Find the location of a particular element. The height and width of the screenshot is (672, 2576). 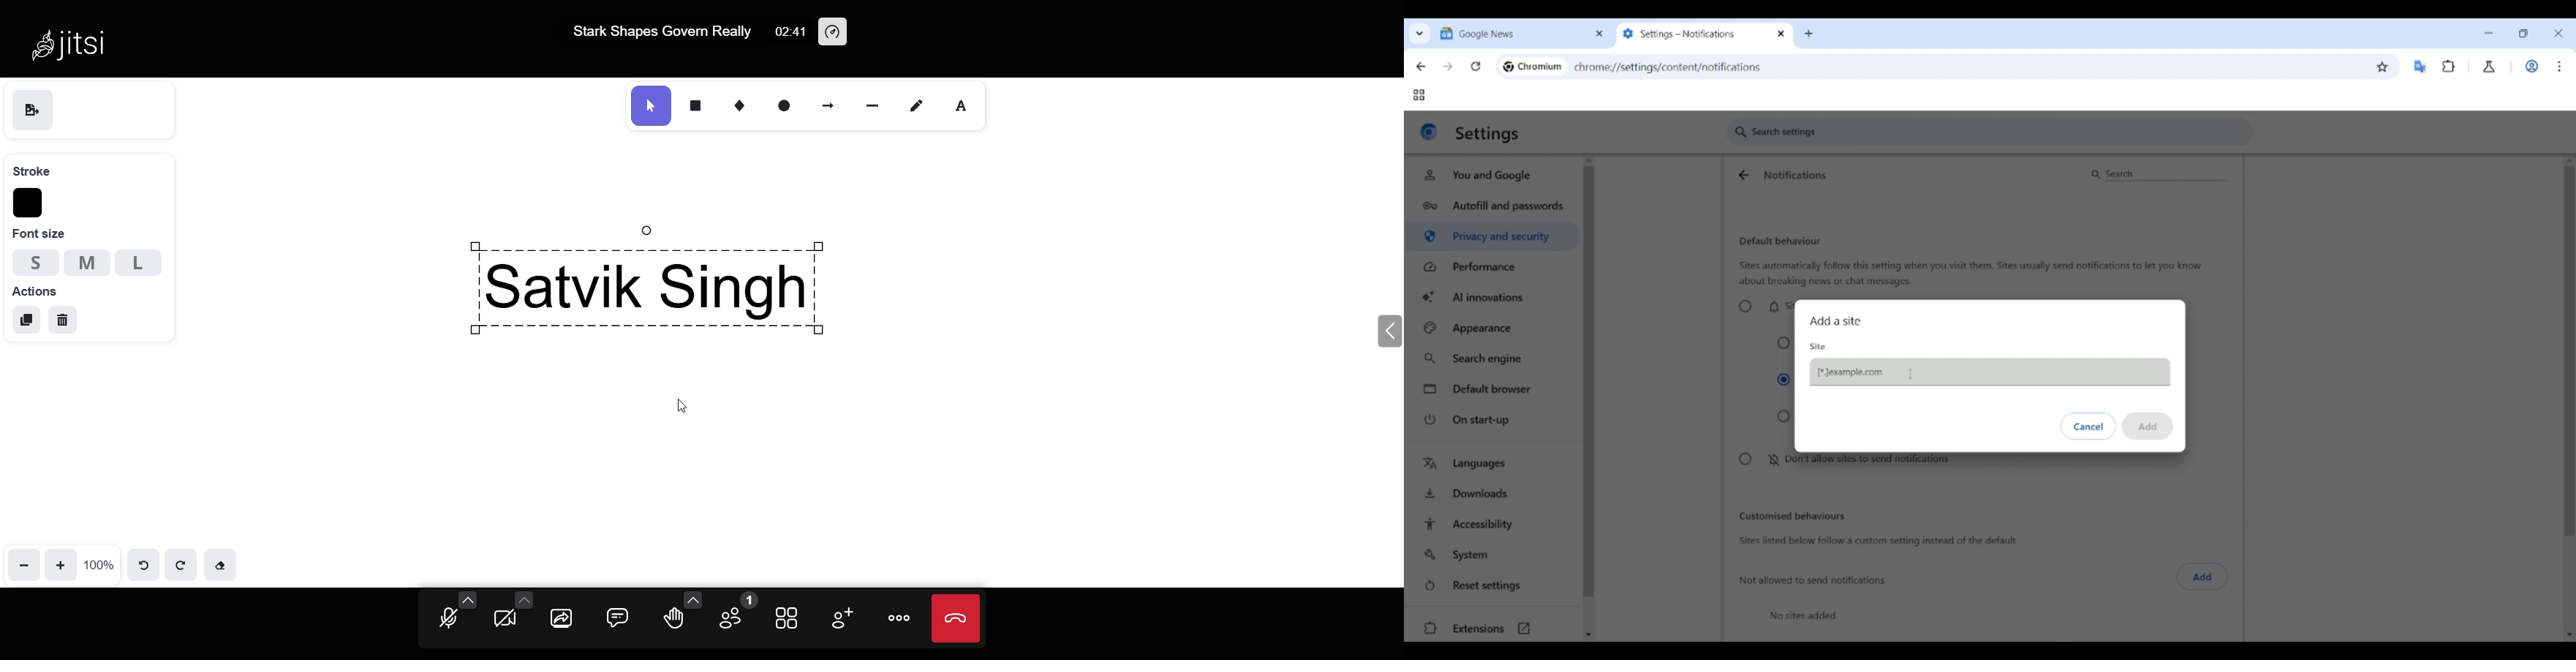

more audio option is located at coordinates (469, 599).